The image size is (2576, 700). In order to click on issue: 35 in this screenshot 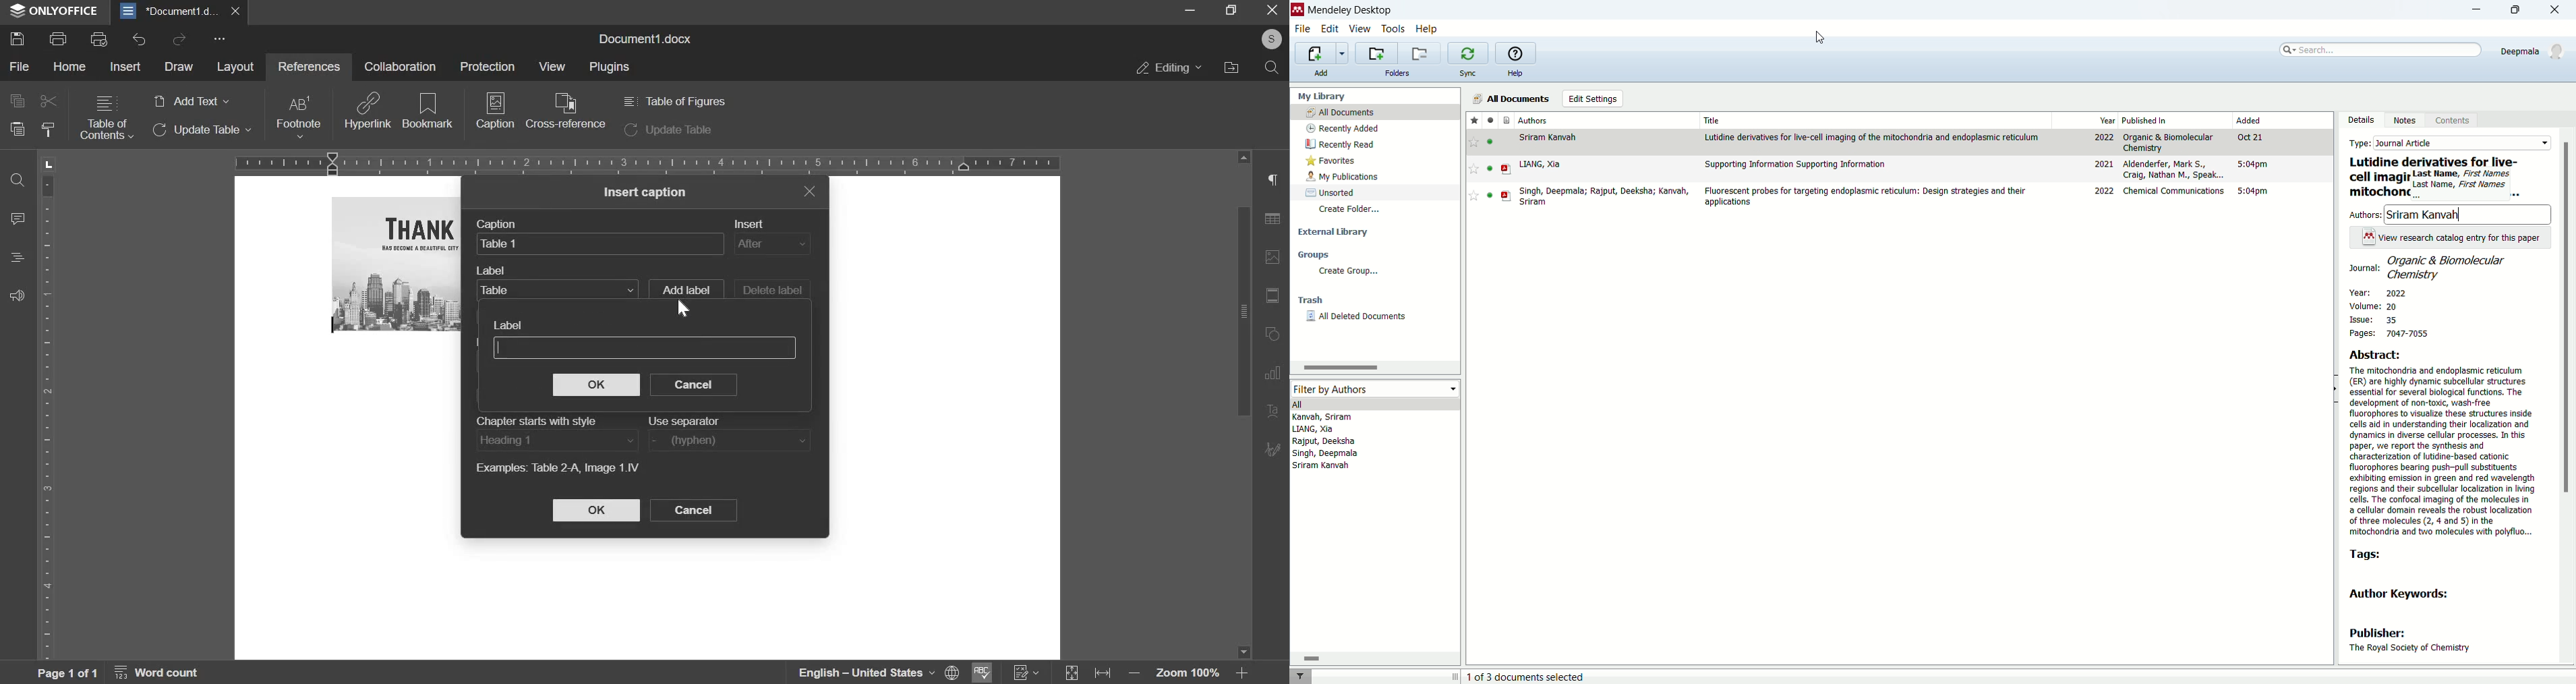, I will do `click(2375, 320)`.